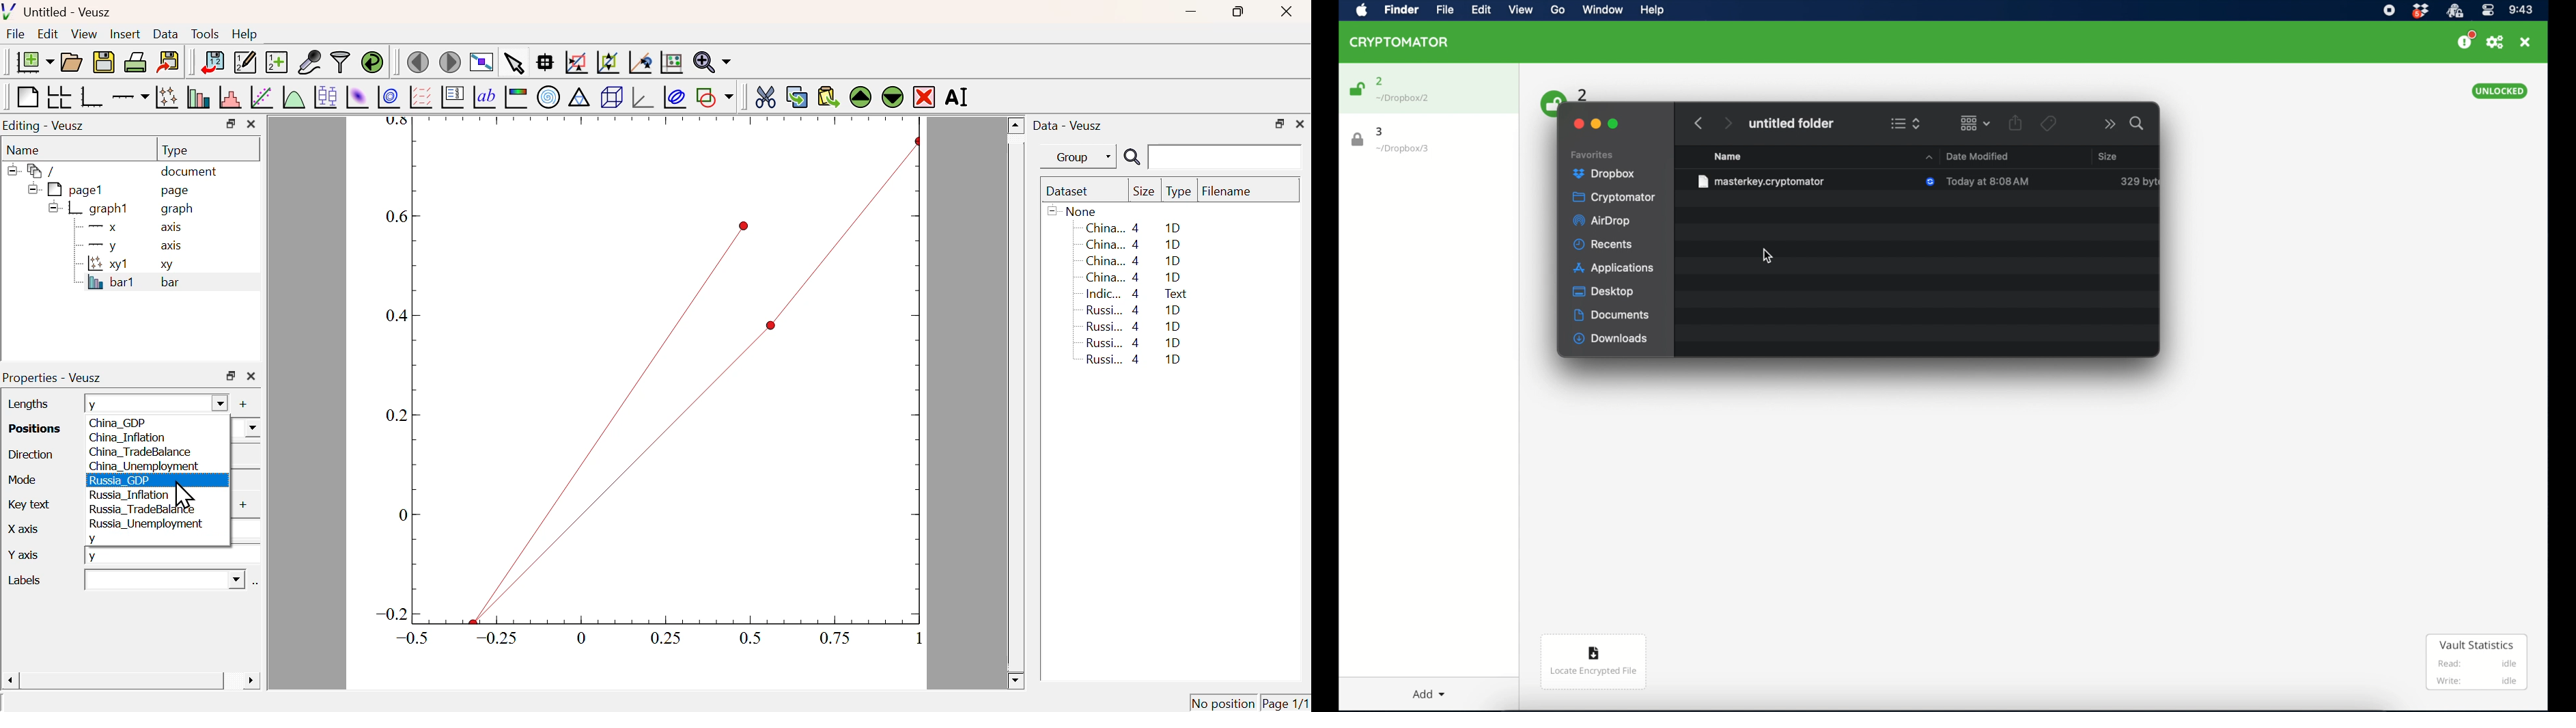 The image size is (2576, 728). I want to click on Zoom function menu, so click(712, 61).